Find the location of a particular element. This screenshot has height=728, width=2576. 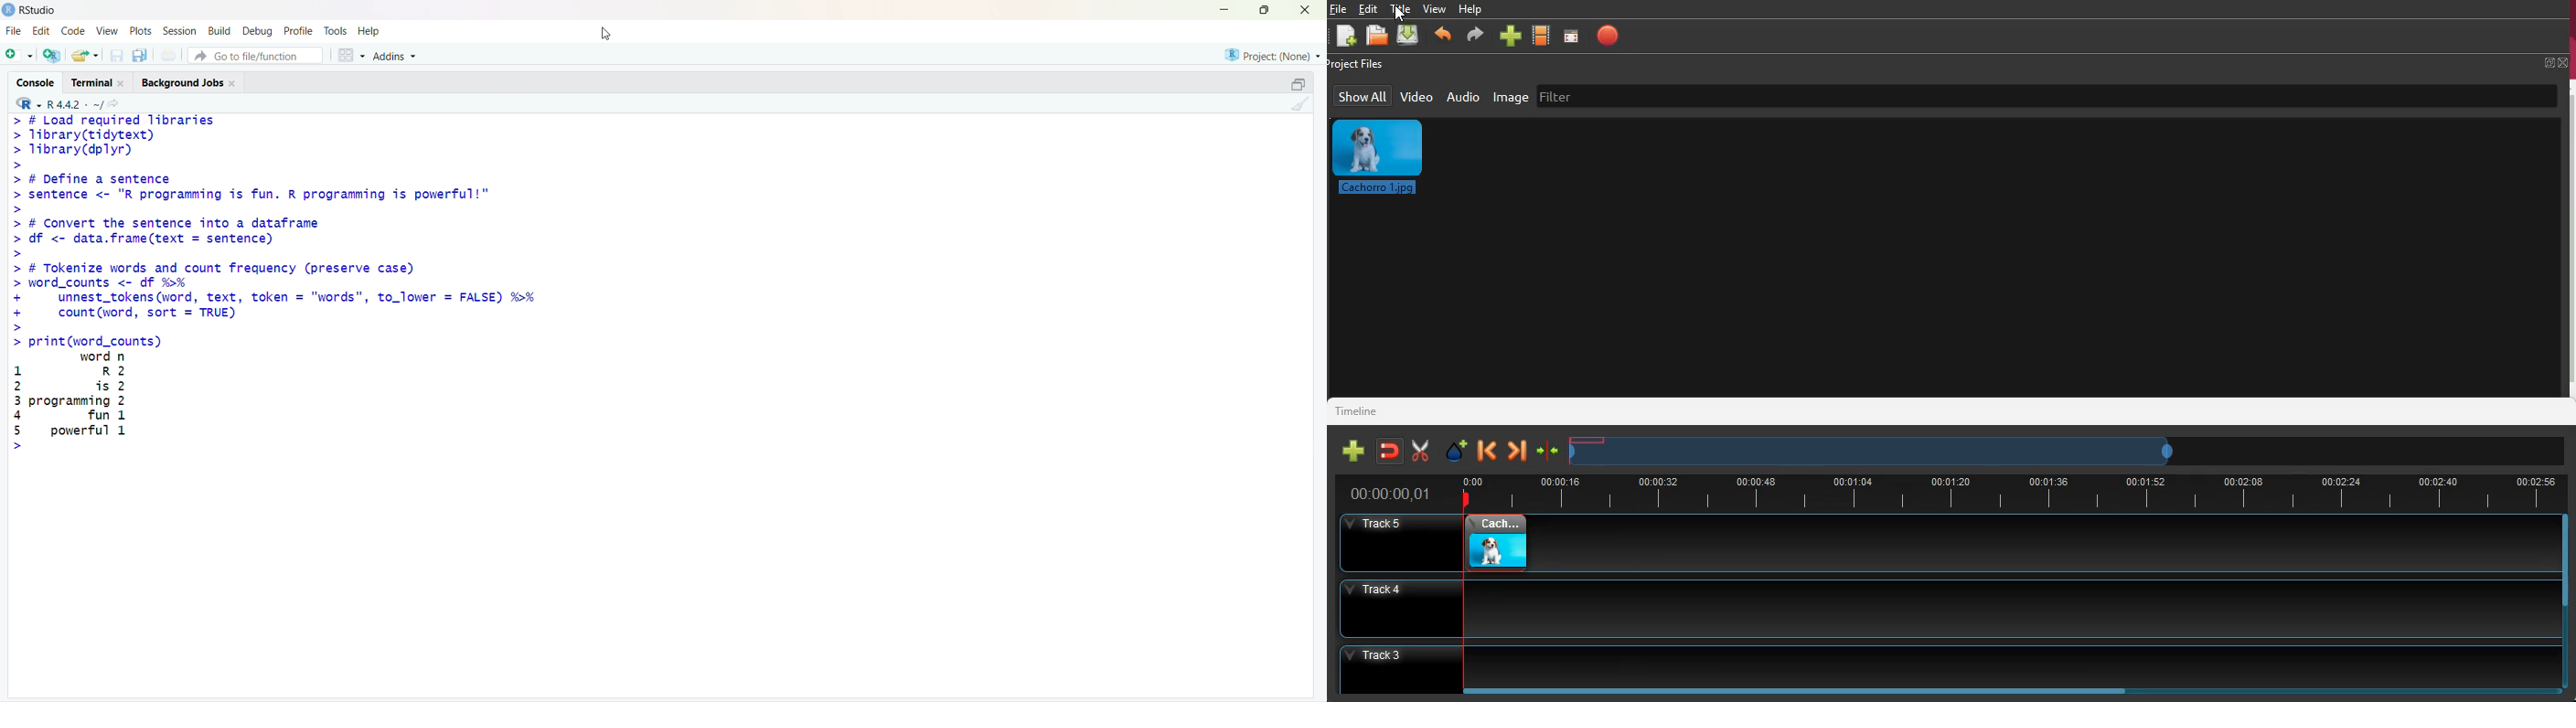

tools is located at coordinates (335, 30).